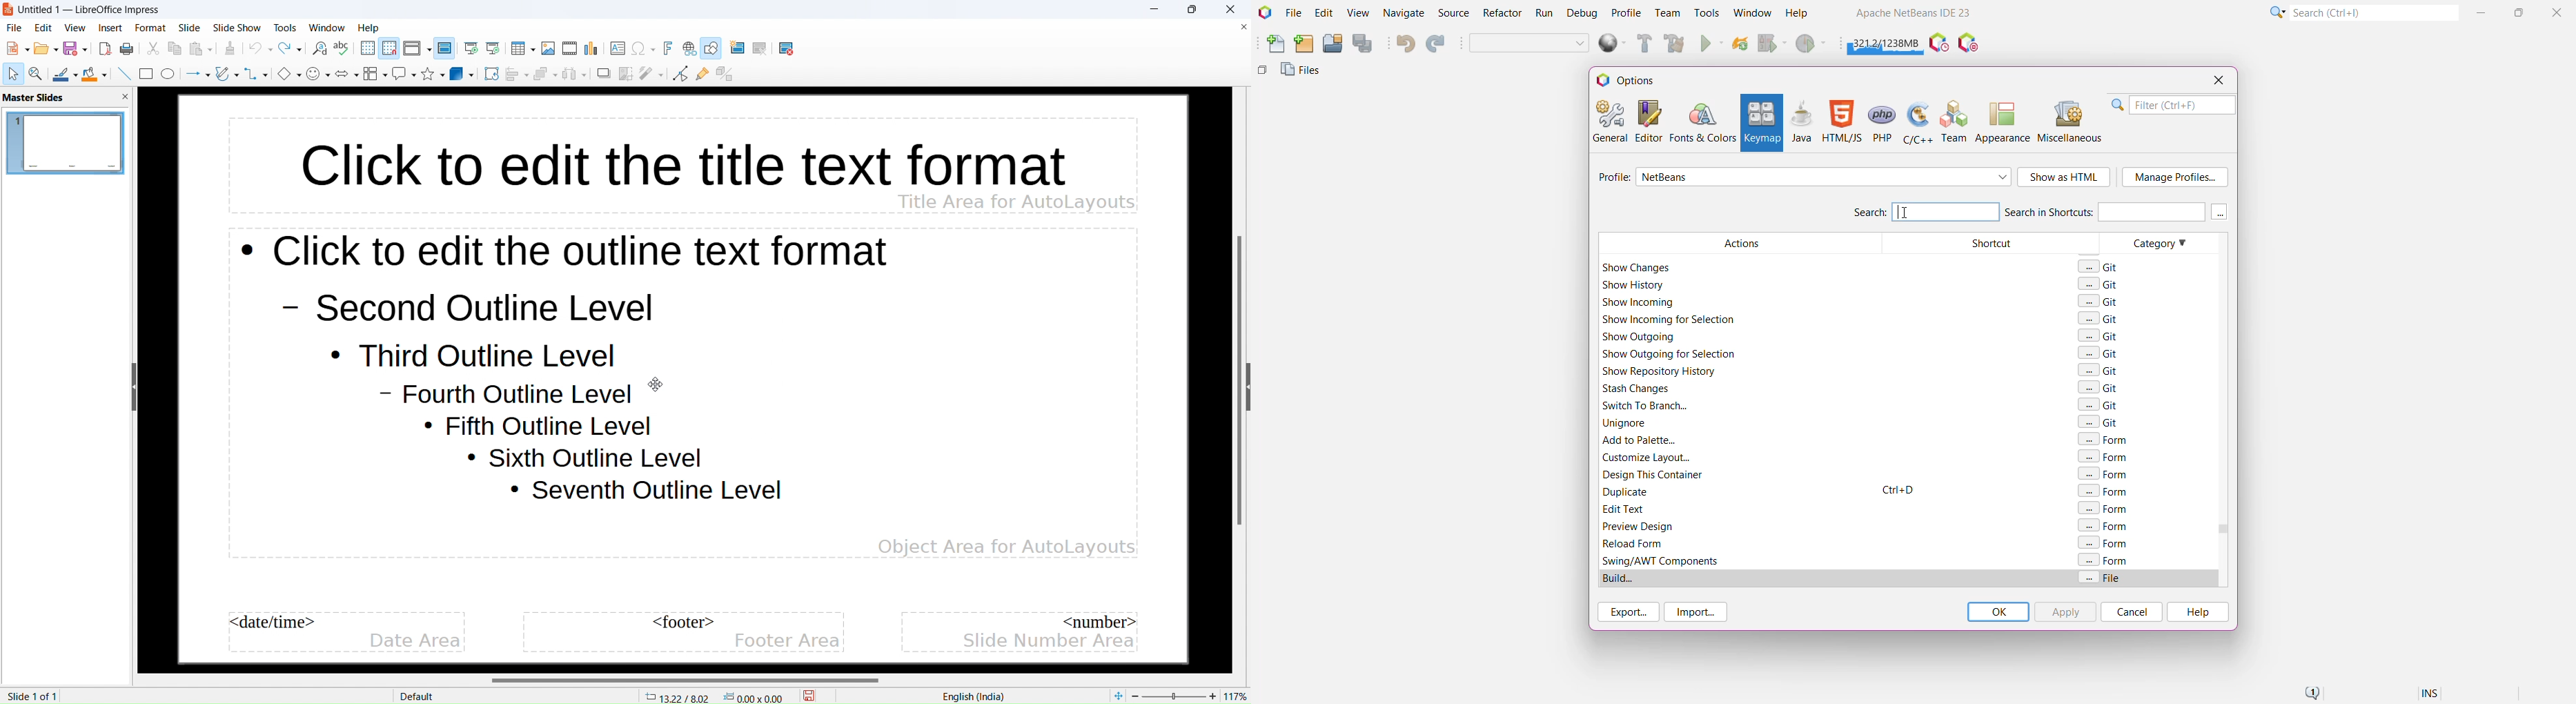  What do you see at coordinates (1238, 381) in the screenshot?
I see `vertical scrollbar` at bounding box center [1238, 381].